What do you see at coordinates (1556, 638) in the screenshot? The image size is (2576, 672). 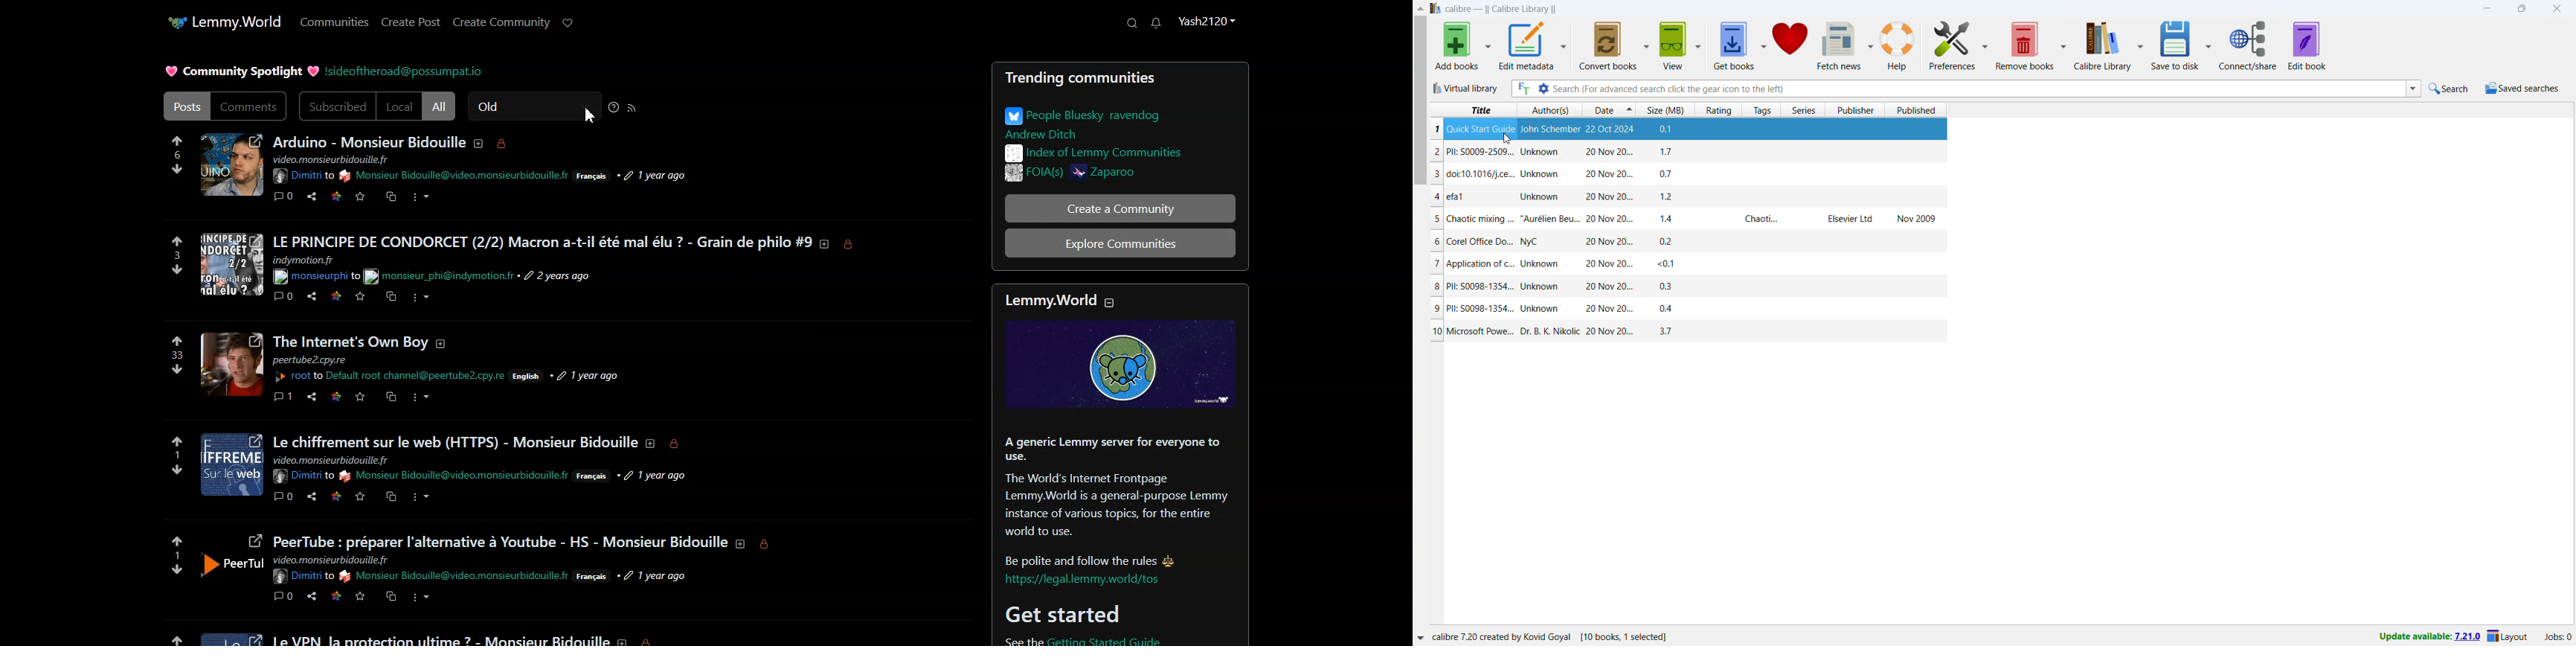 I see `software program information` at bounding box center [1556, 638].